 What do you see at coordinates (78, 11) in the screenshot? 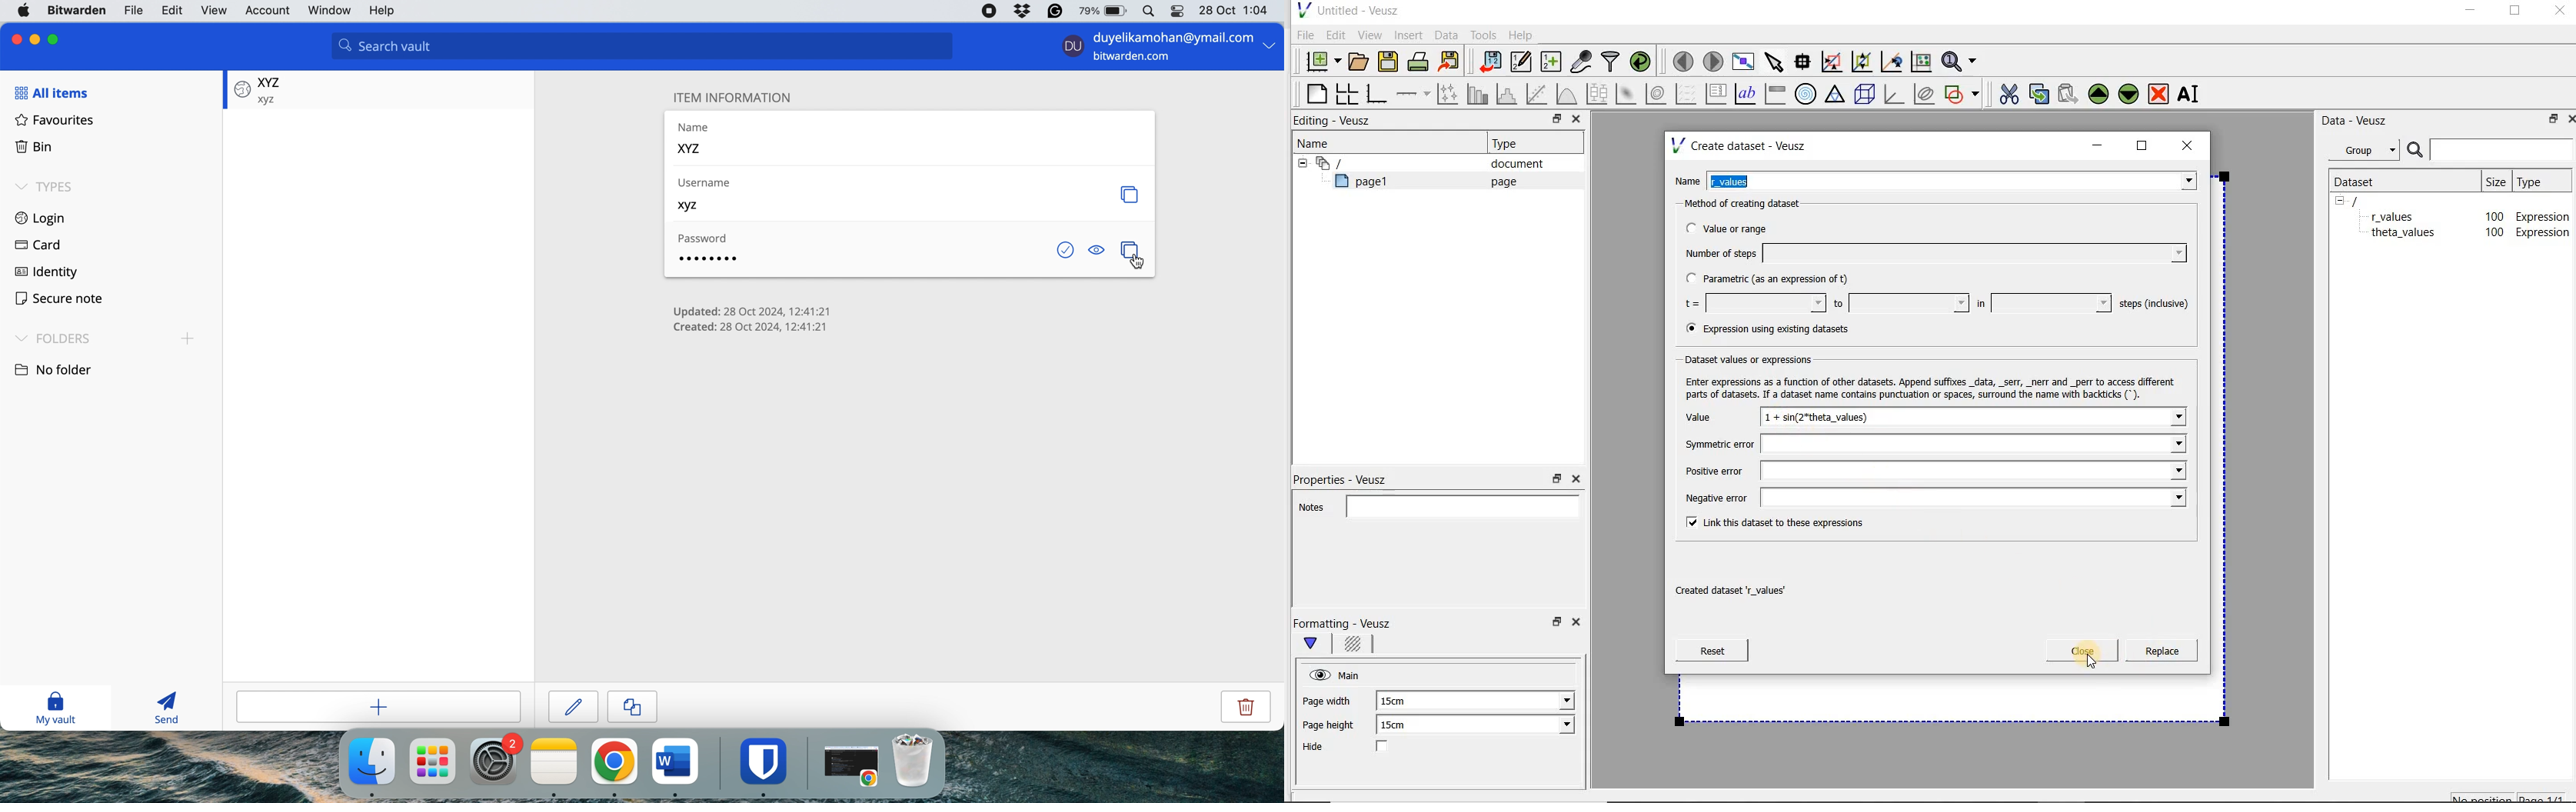
I see `bitwarden` at bounding box center [78, 11].